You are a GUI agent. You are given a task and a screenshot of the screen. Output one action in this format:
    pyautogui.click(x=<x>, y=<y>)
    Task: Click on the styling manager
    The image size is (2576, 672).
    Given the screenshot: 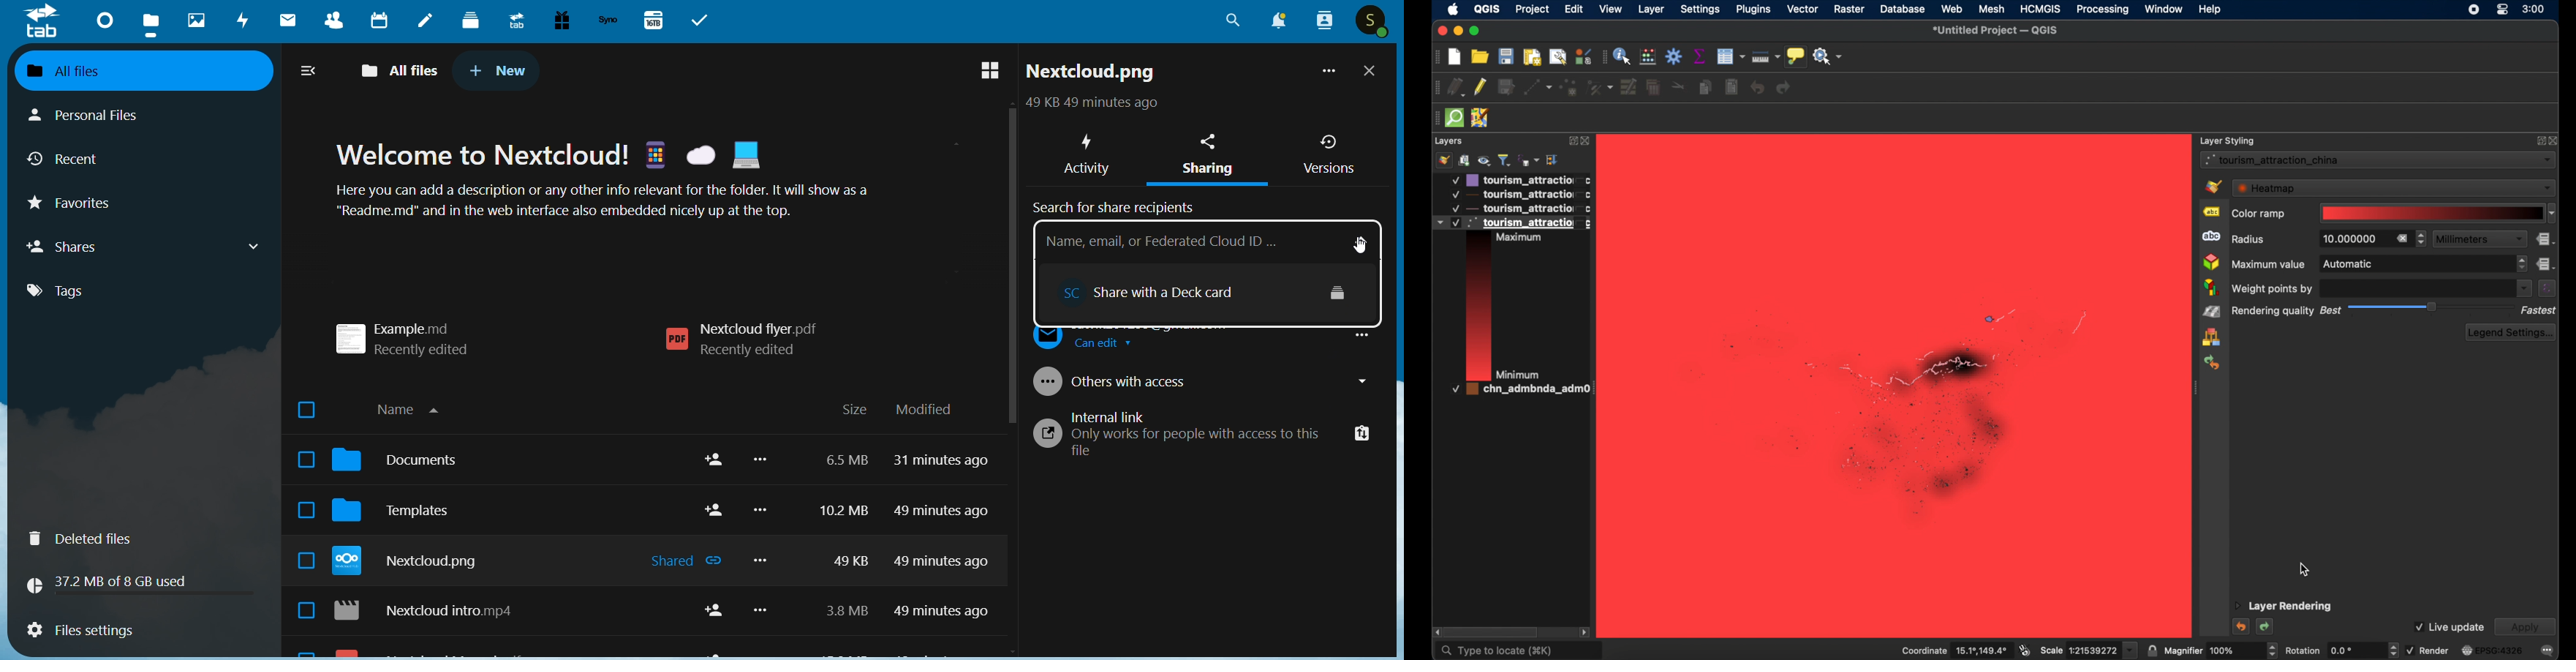 What is the action you would take?
    pyautogui.click(x=1582, y=57)
    